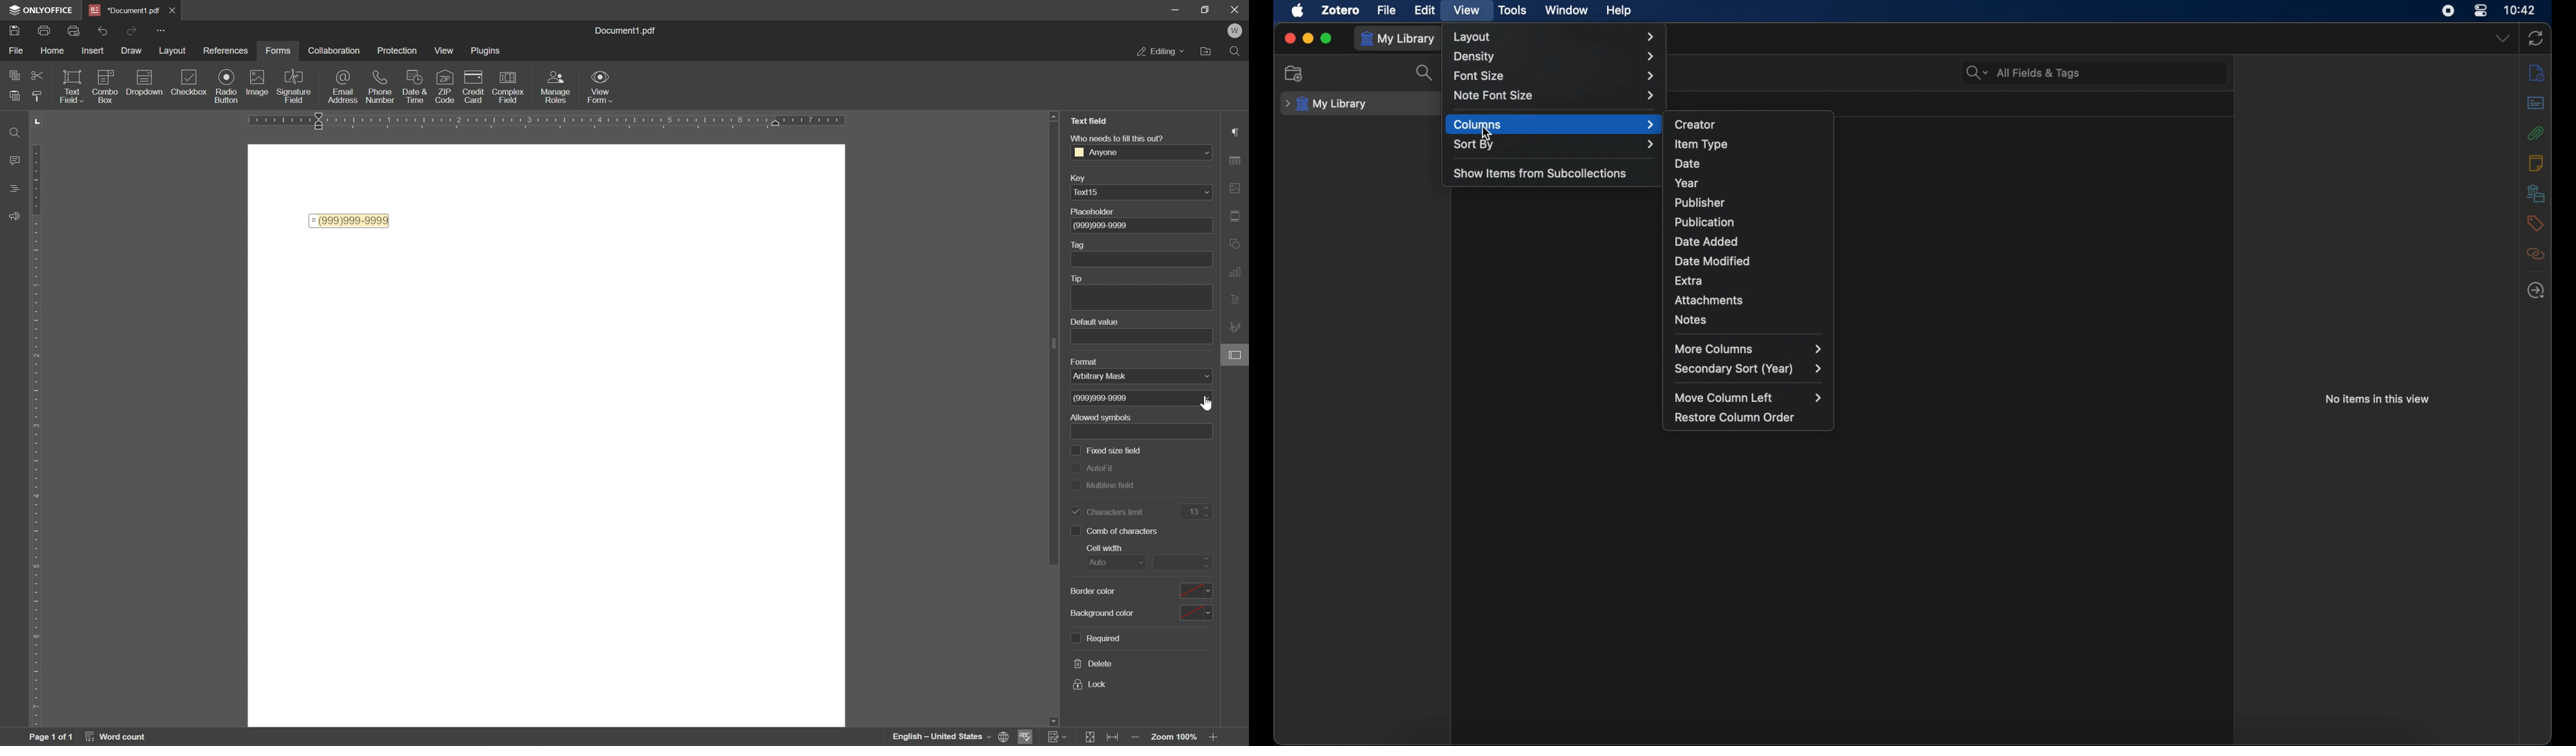 The height and width of the screenshot is (756, 2576). Describe the element at coordinates (1687, 183) in the screenshot. I see `year` at that location.